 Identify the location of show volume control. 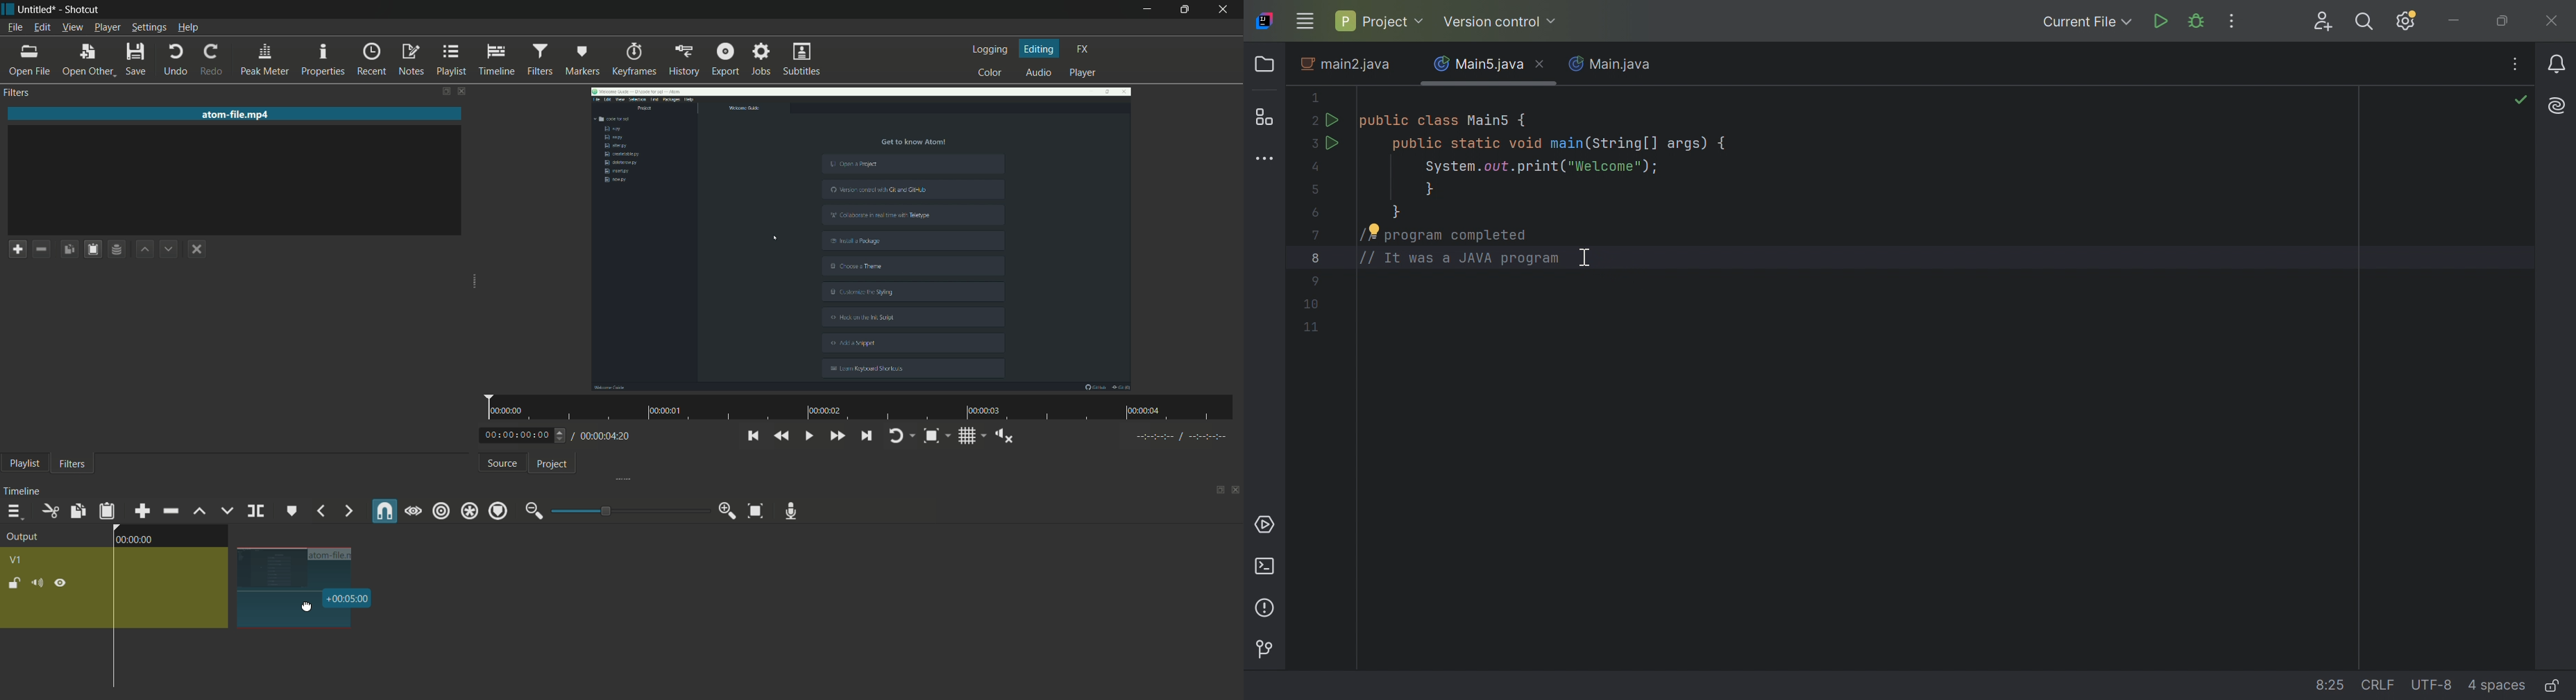
(1005, 436).